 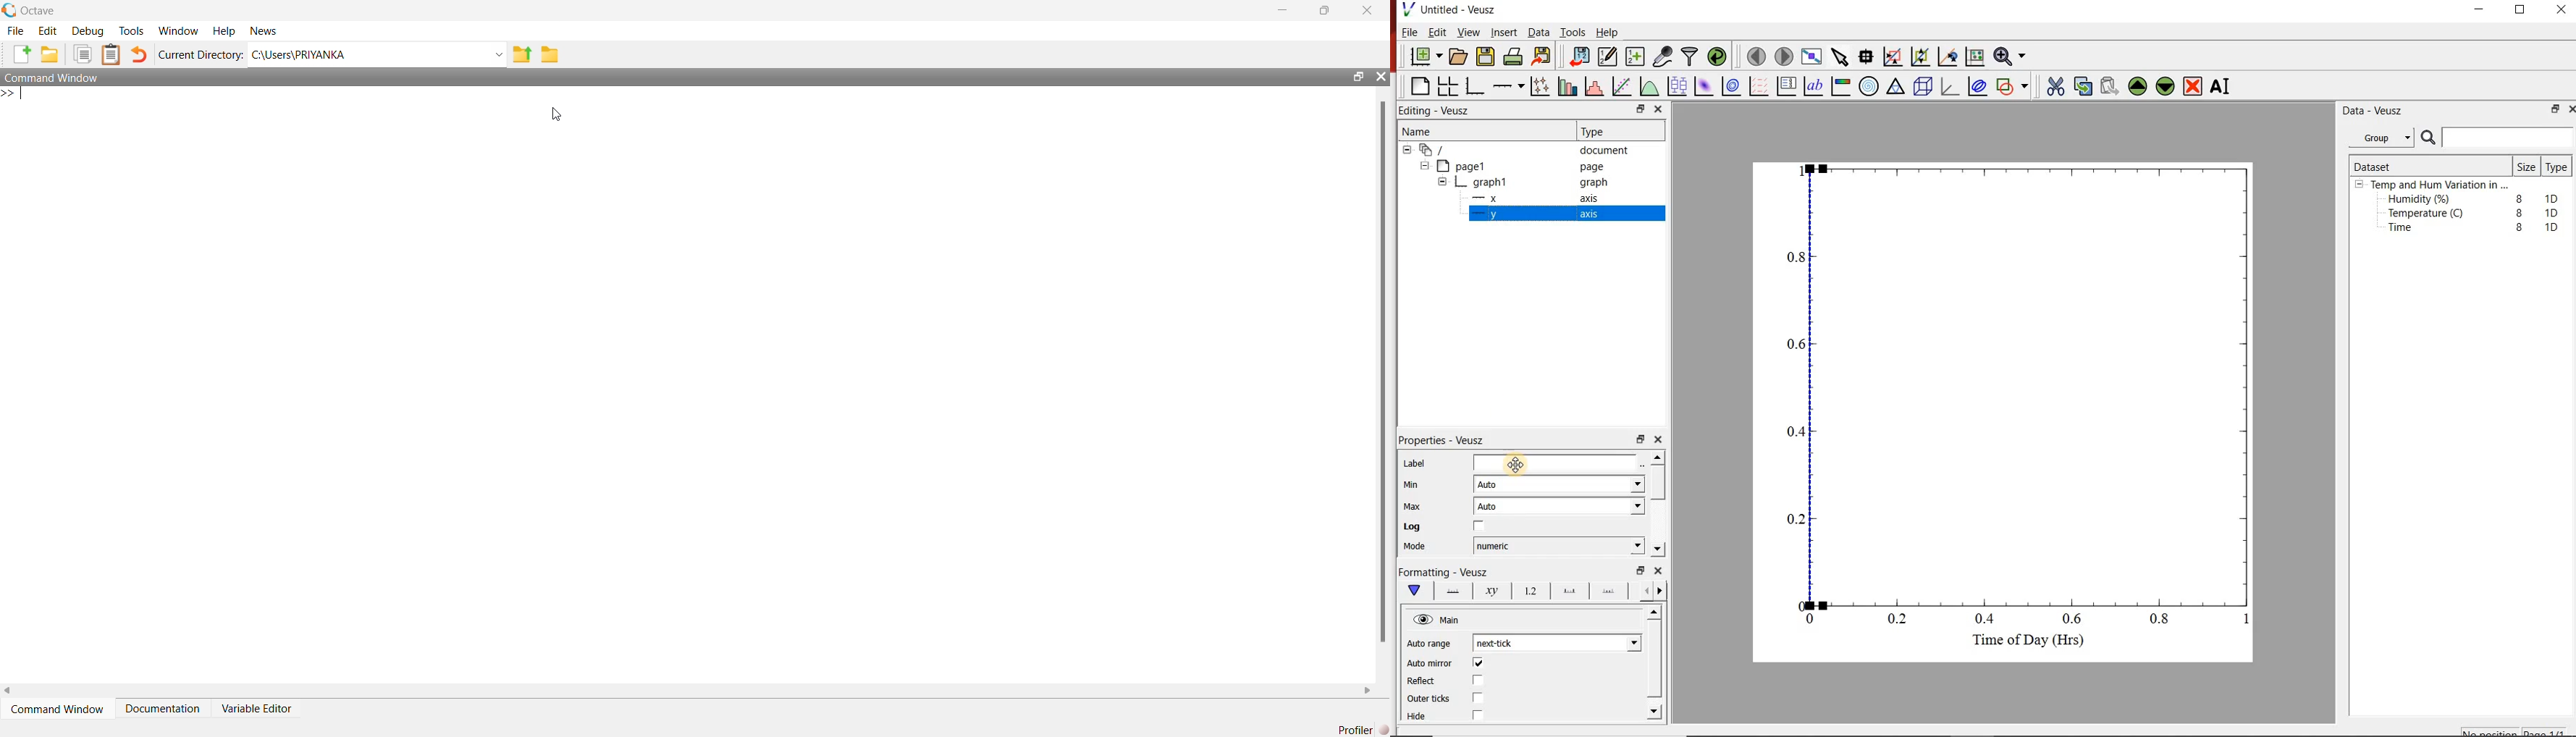 I want to click on plot key, so click(x=1789, y=86).